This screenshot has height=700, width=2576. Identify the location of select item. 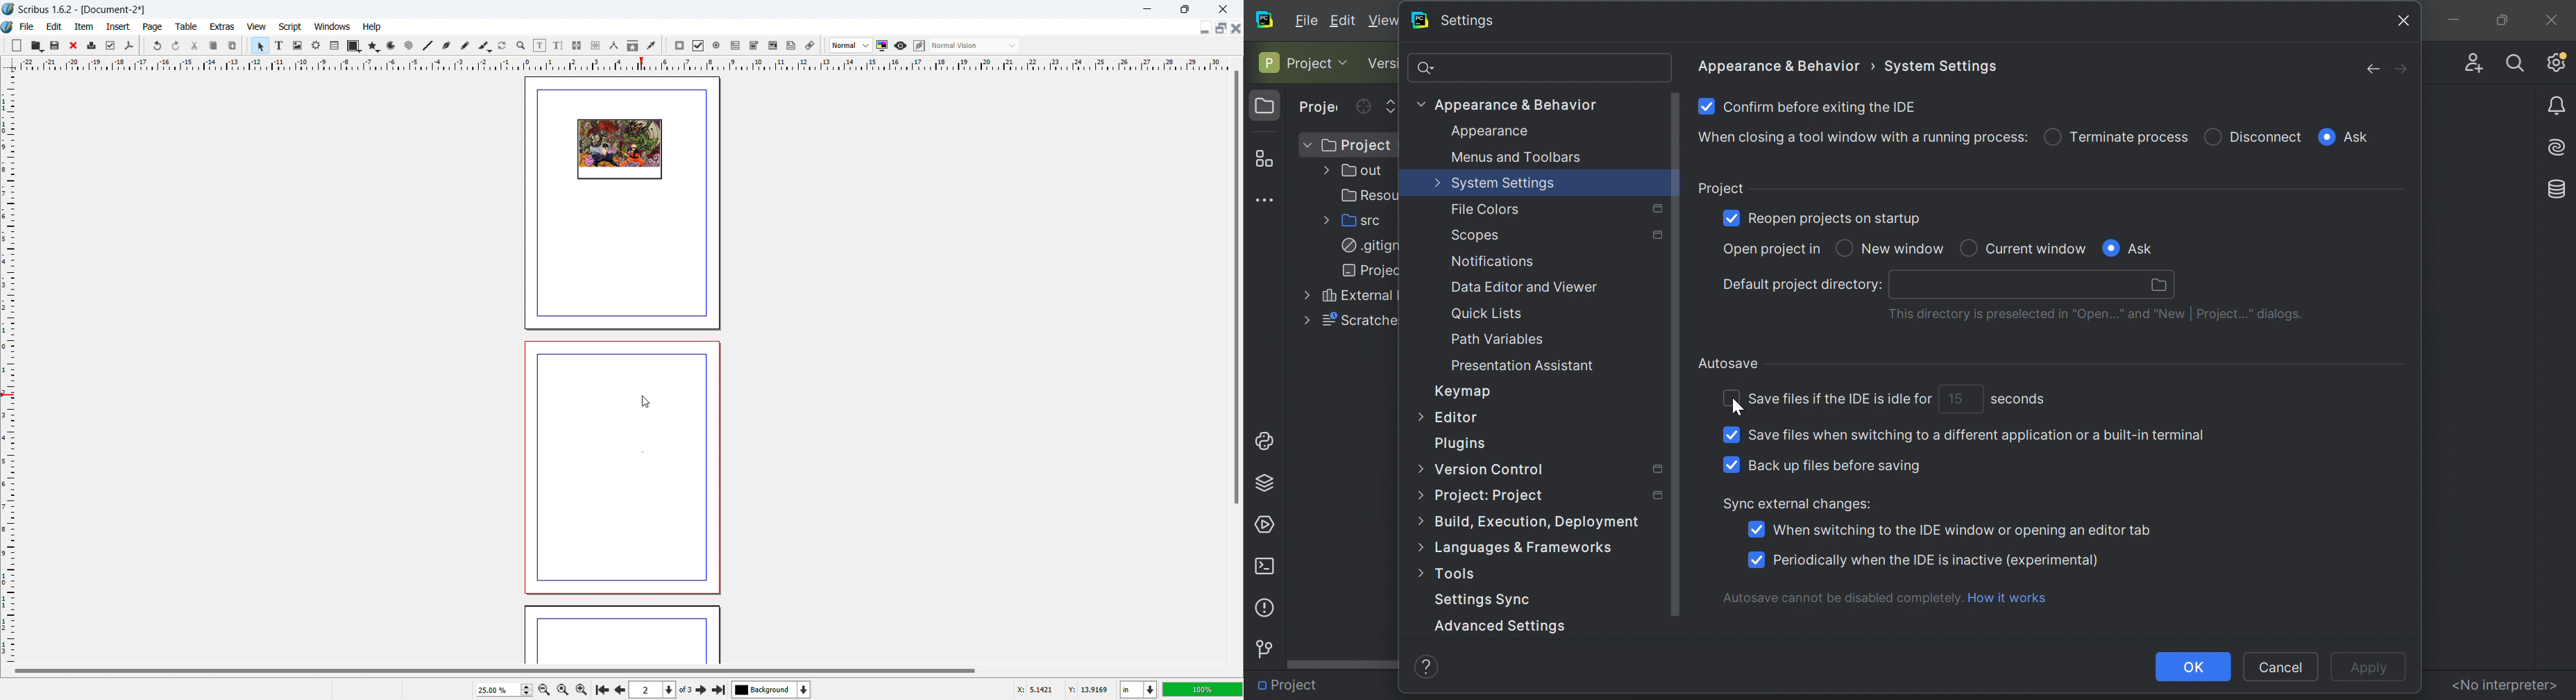
(260, 46).